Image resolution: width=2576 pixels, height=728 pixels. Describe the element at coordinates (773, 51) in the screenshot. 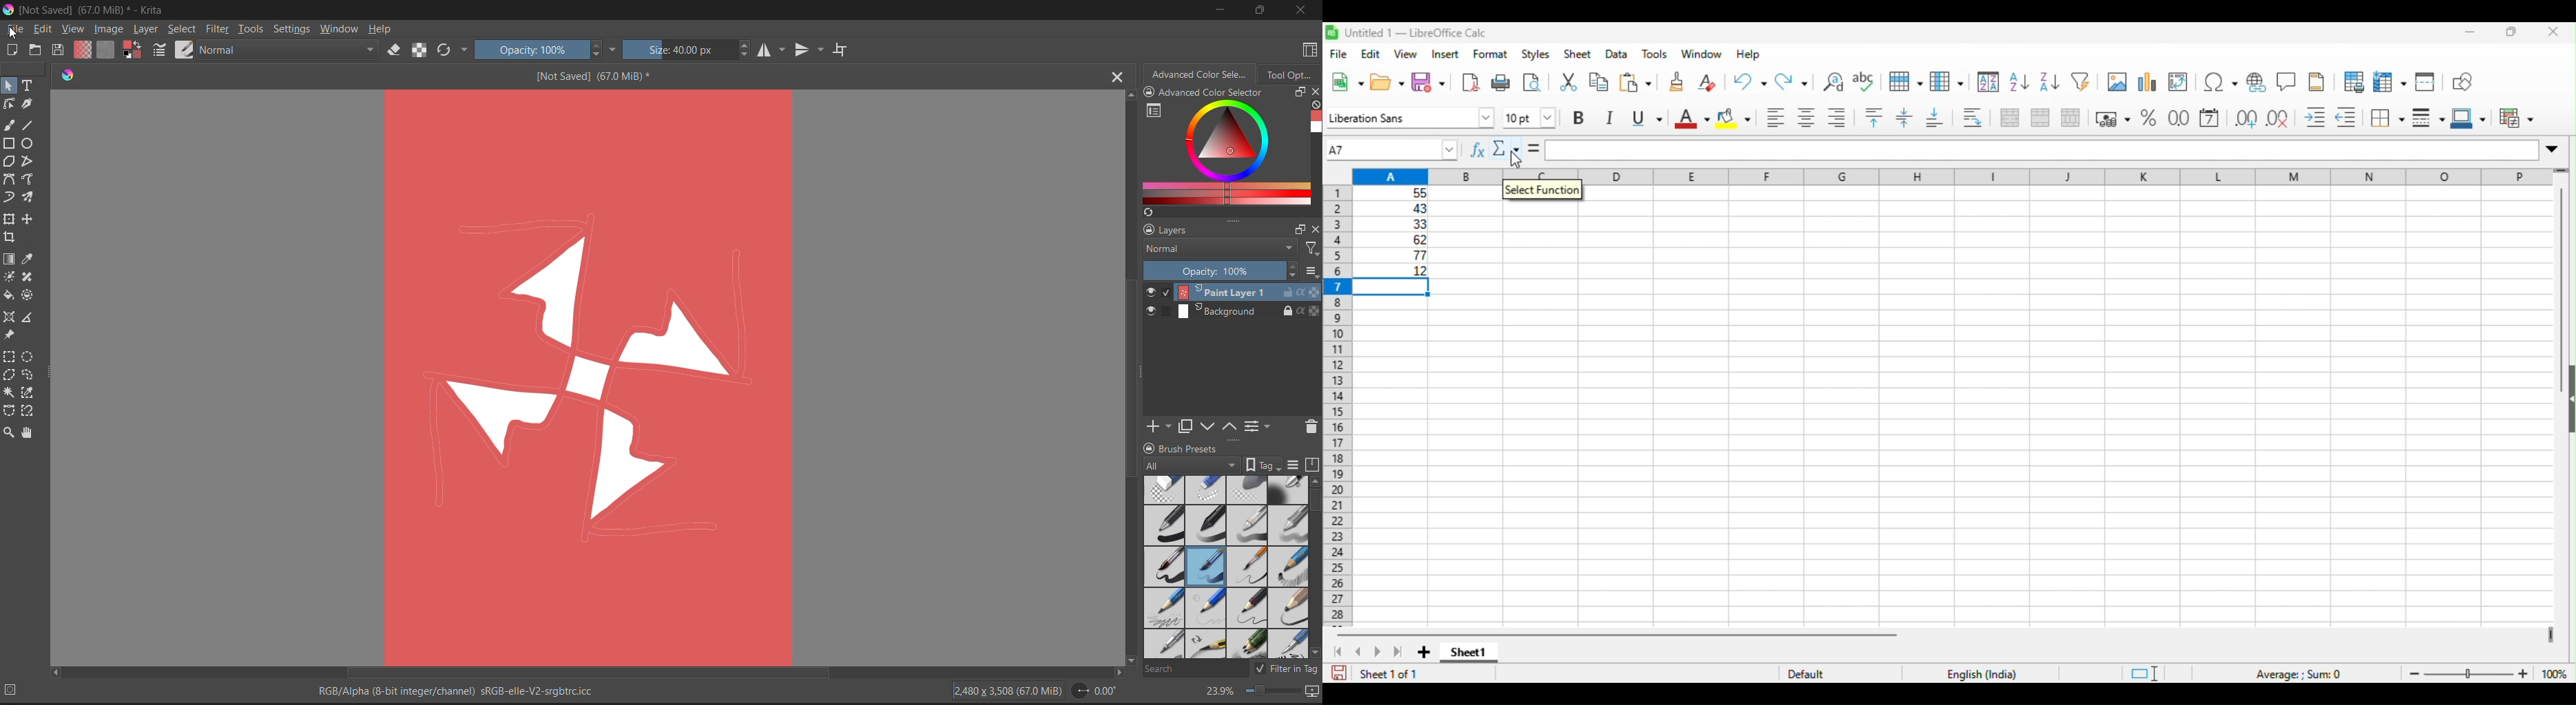

I see `horizontal mirror tool` at that location.